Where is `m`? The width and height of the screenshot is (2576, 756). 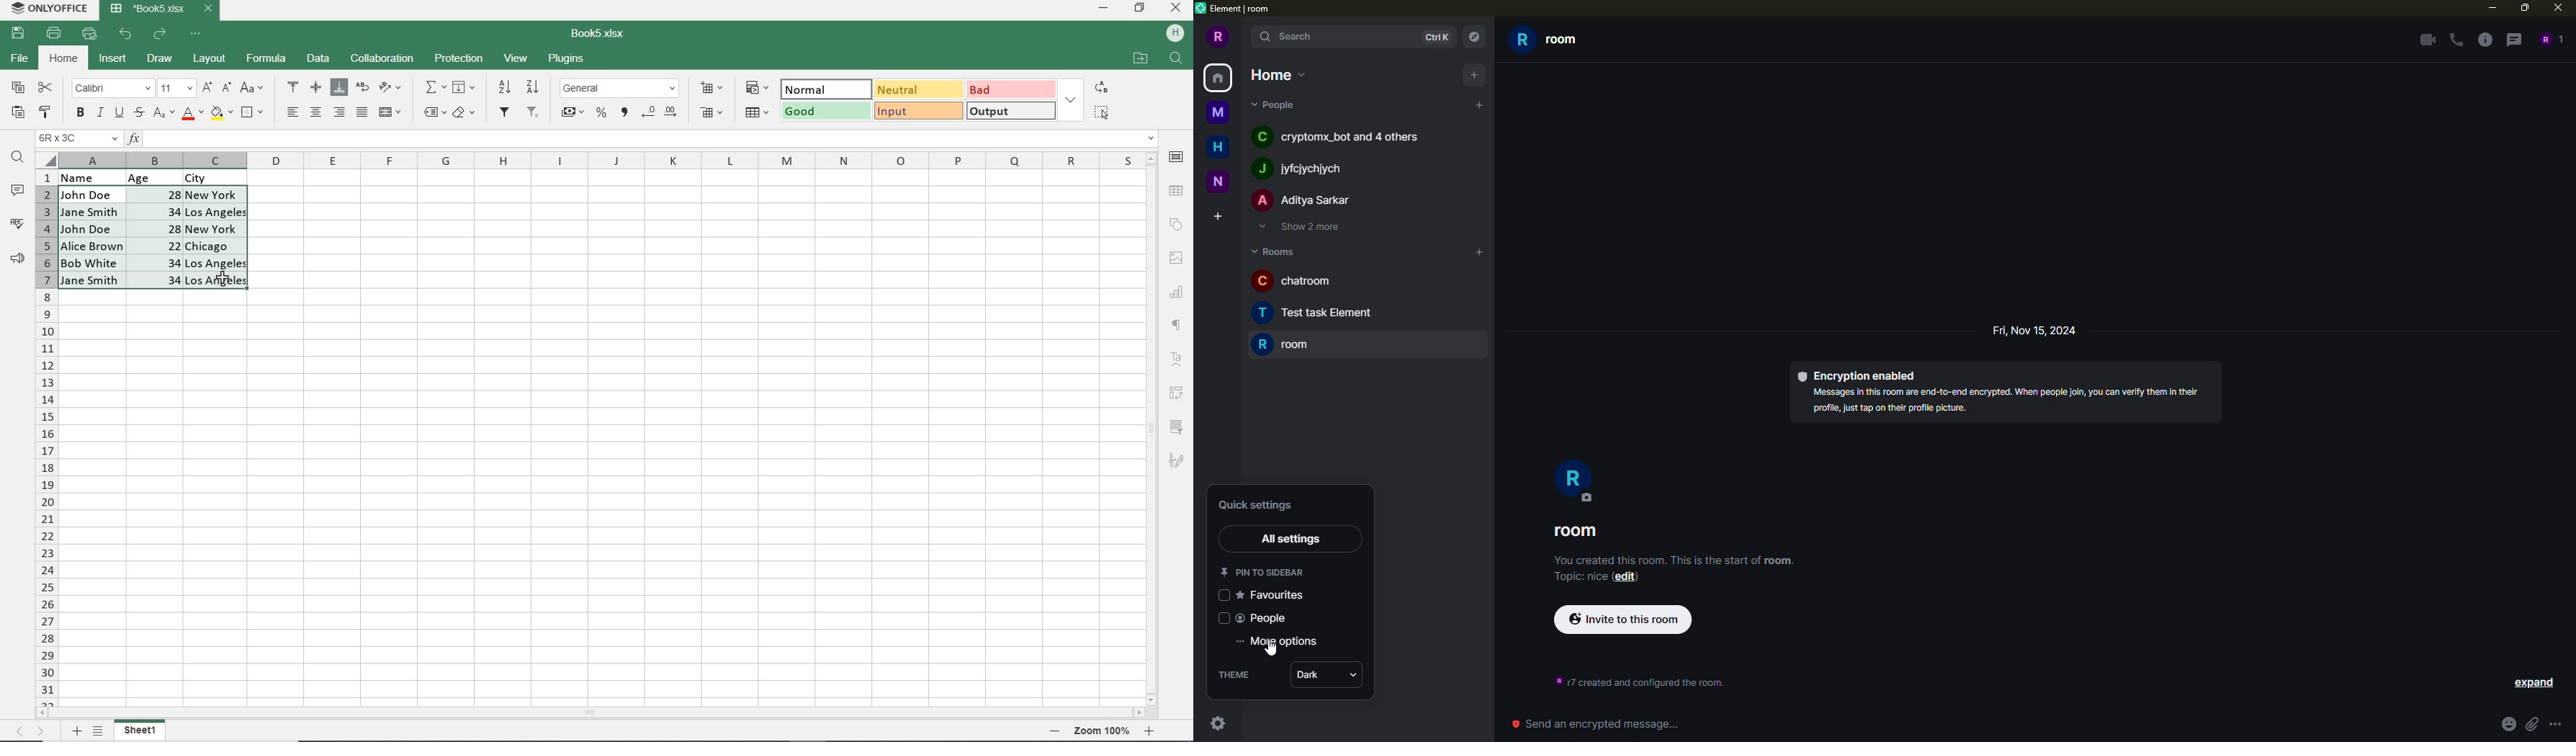
m is located at coordinates (1216, 111).